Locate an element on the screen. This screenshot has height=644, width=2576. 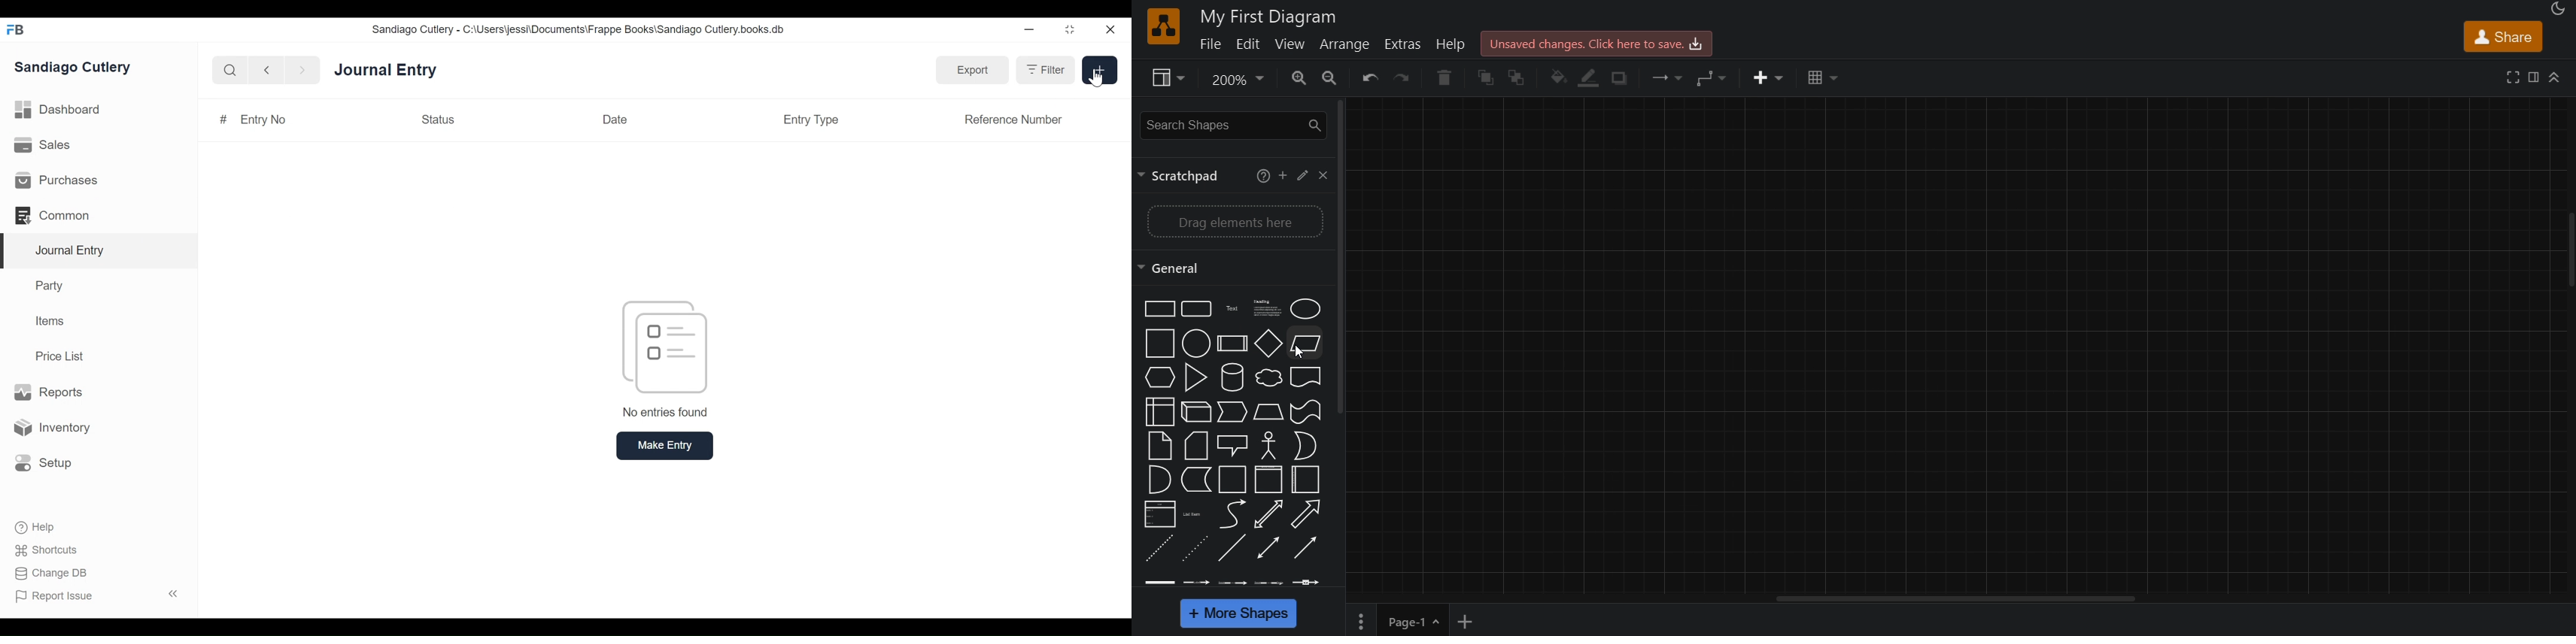
share is located at coordinates (2502, 36).